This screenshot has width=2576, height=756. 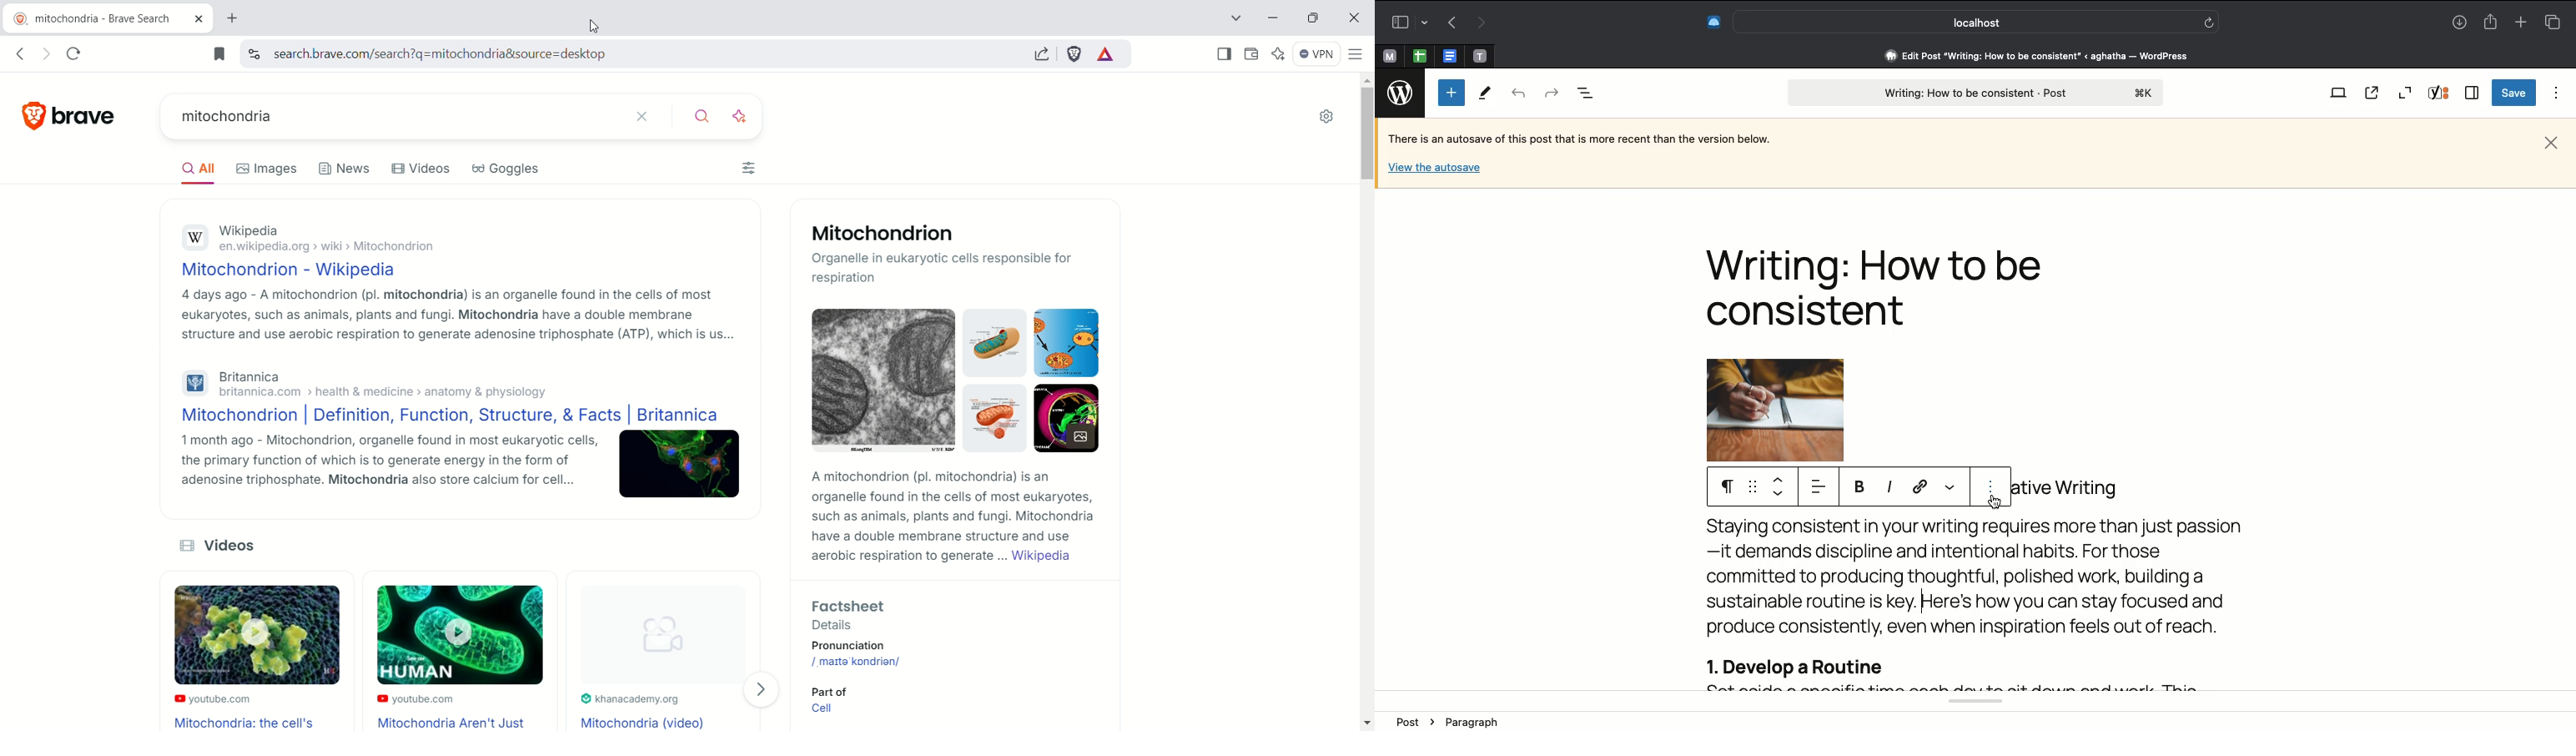 I want to click on Add new tab, so click(x=2519, y=22).